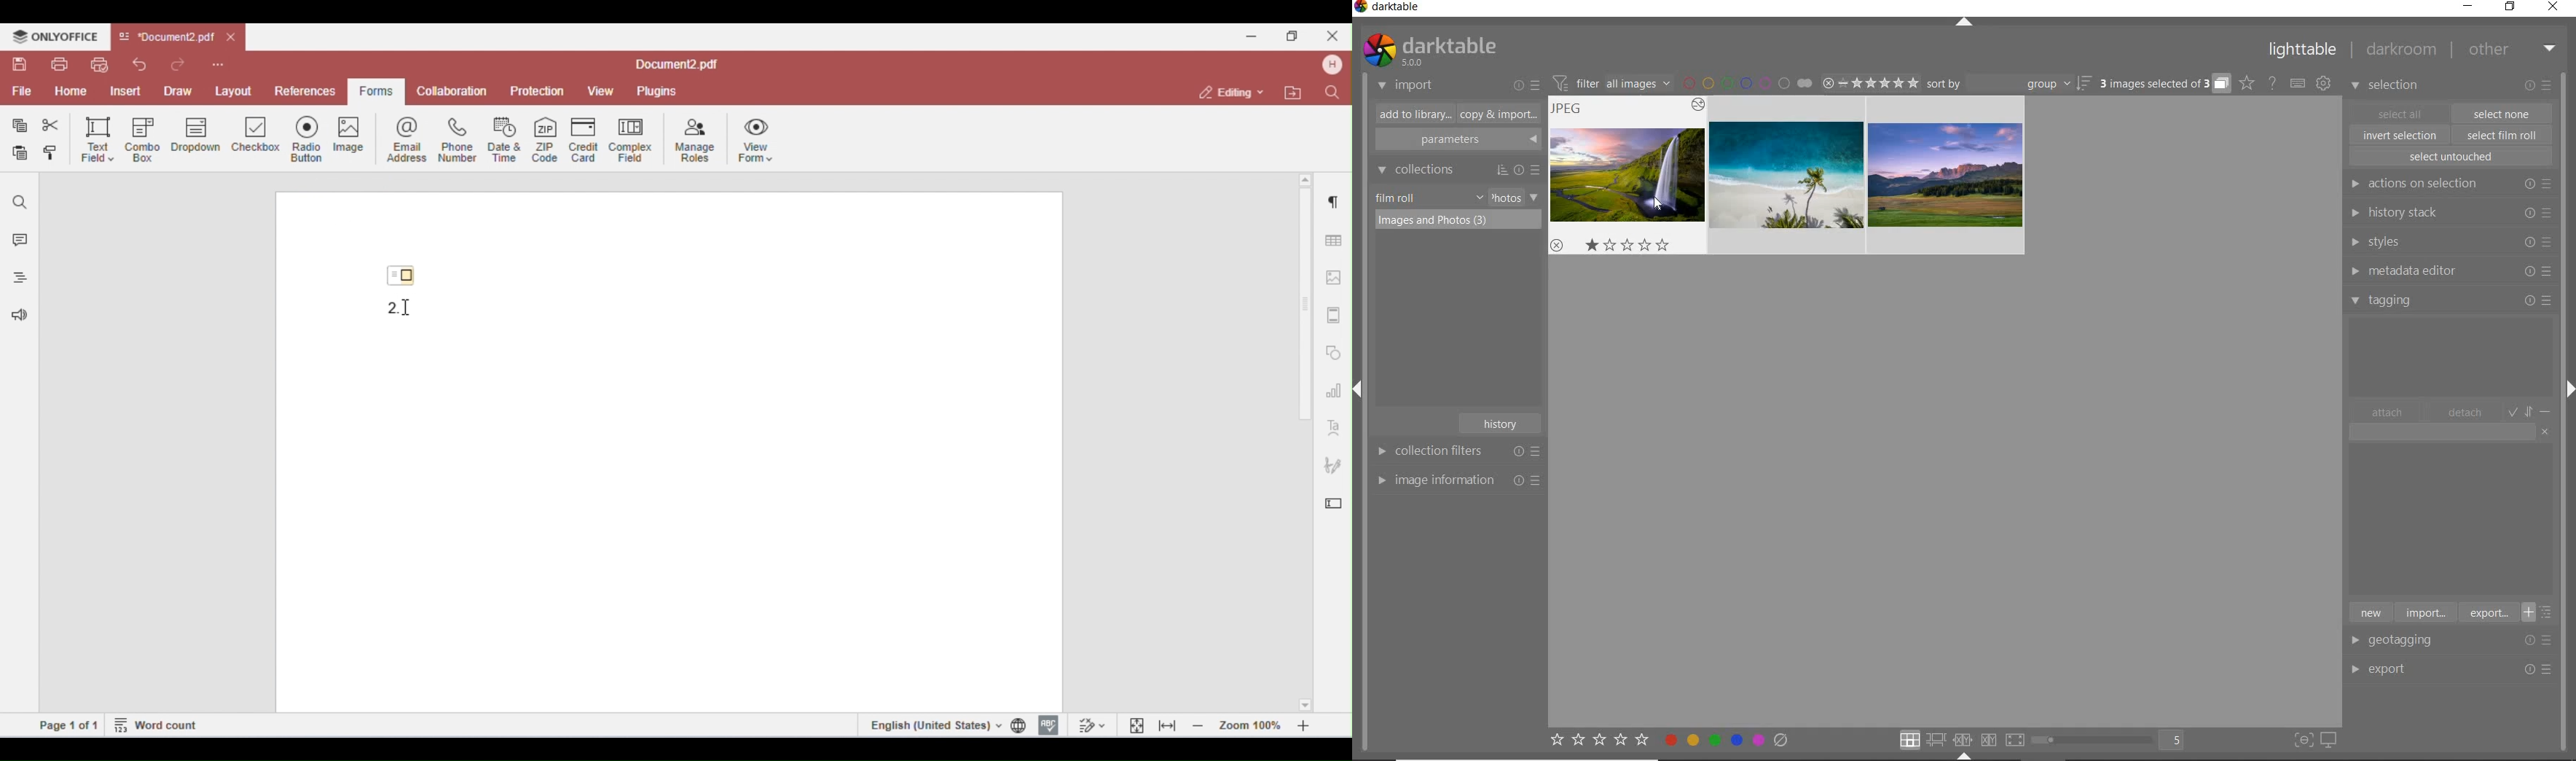  What do you see at coordinates (1429, 50) in the screenshot?
I see `system logo` at bounding box center [1429, 50].